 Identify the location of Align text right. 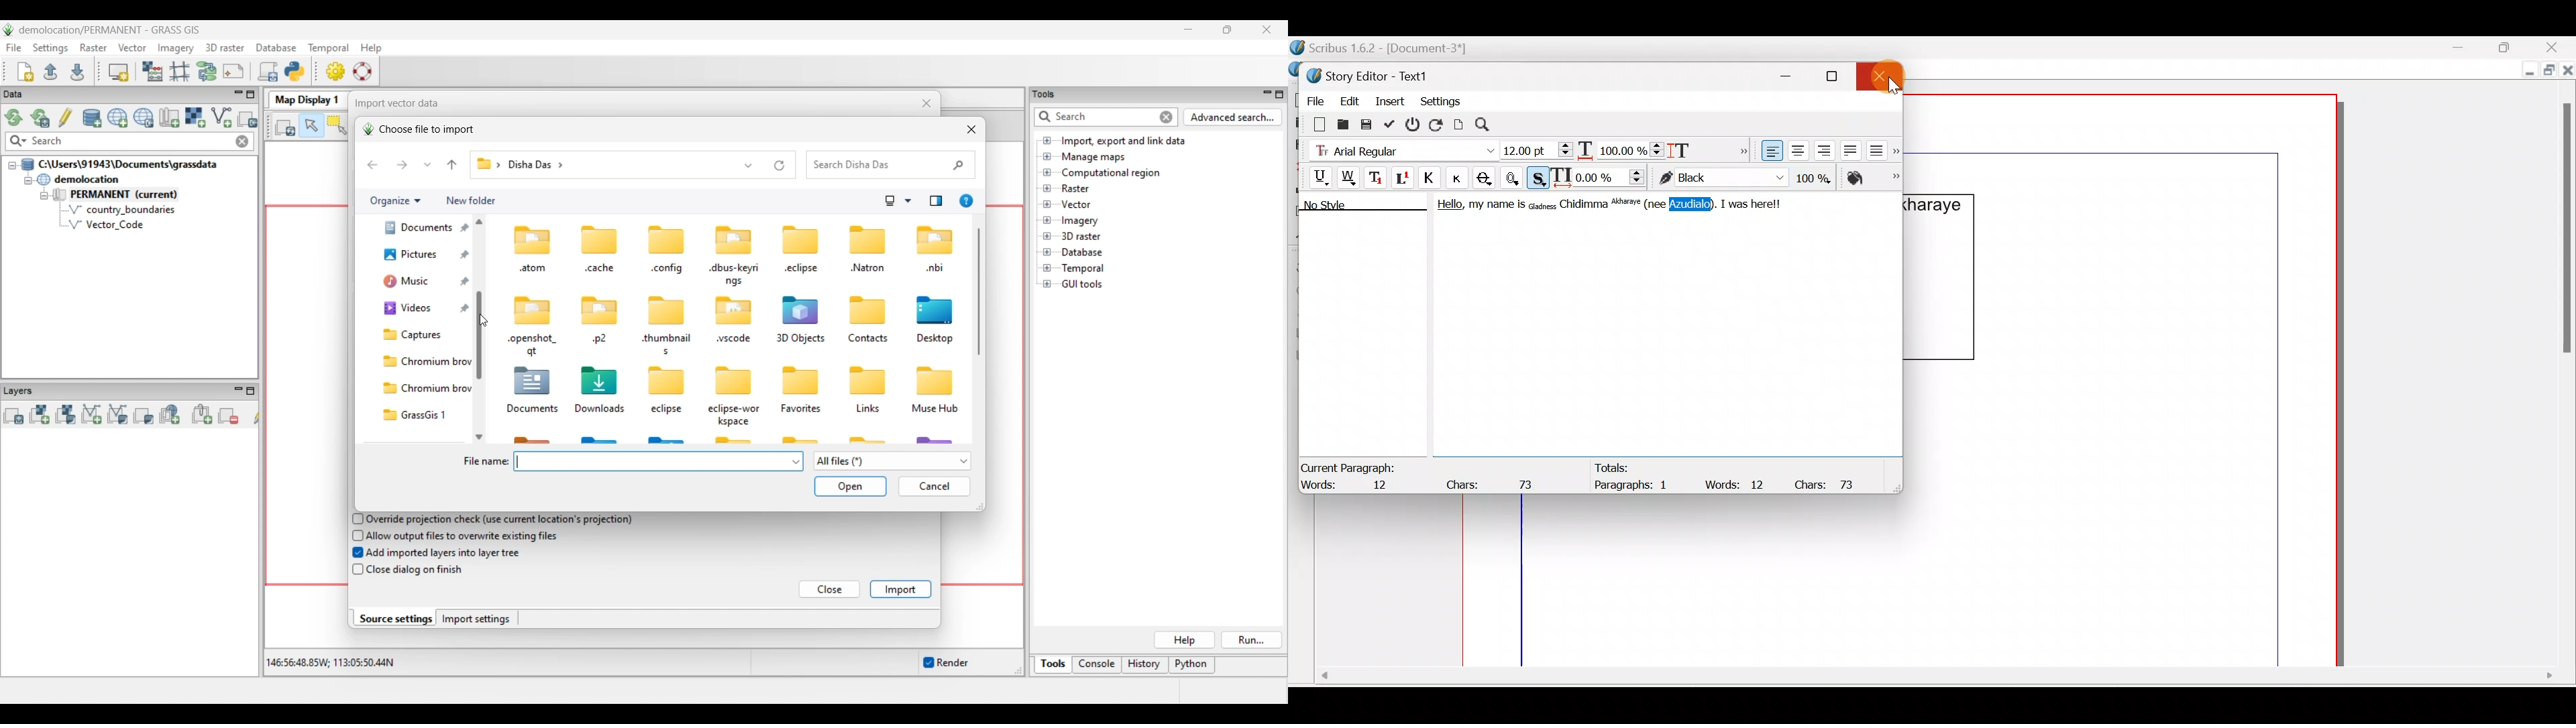
(1821, 151).